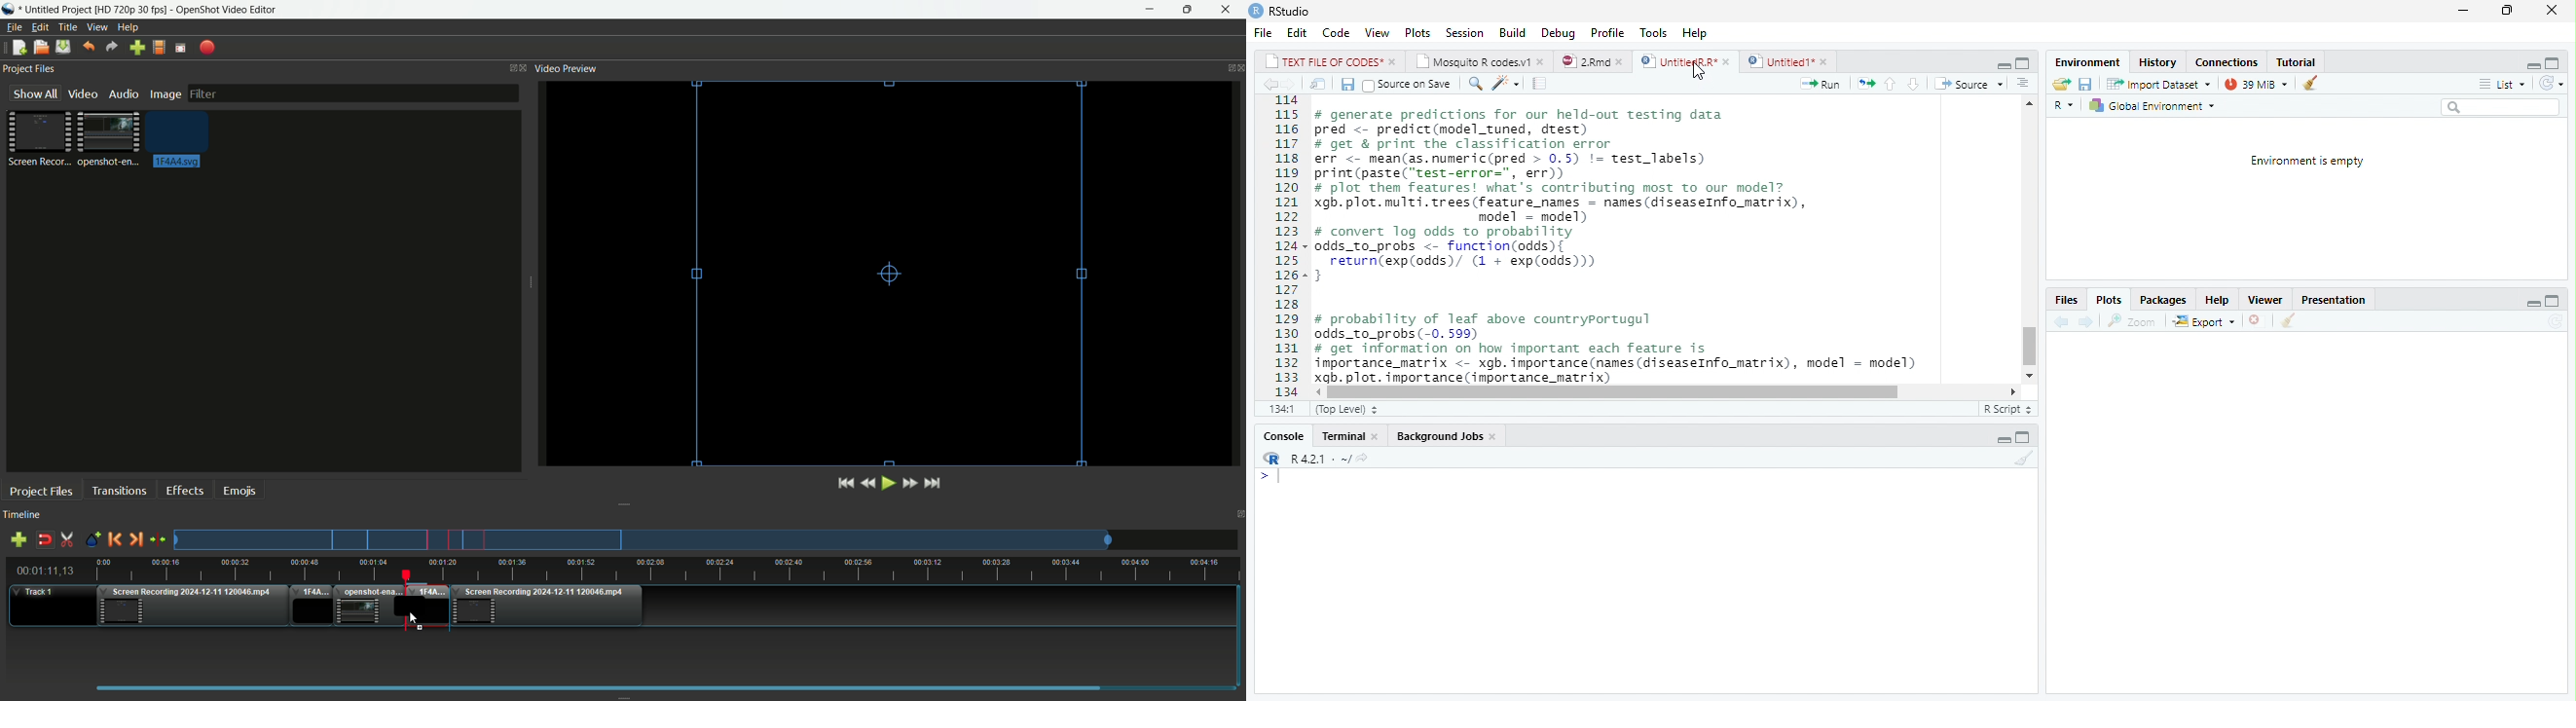  I want to click on Plots, so click(1416, 32).